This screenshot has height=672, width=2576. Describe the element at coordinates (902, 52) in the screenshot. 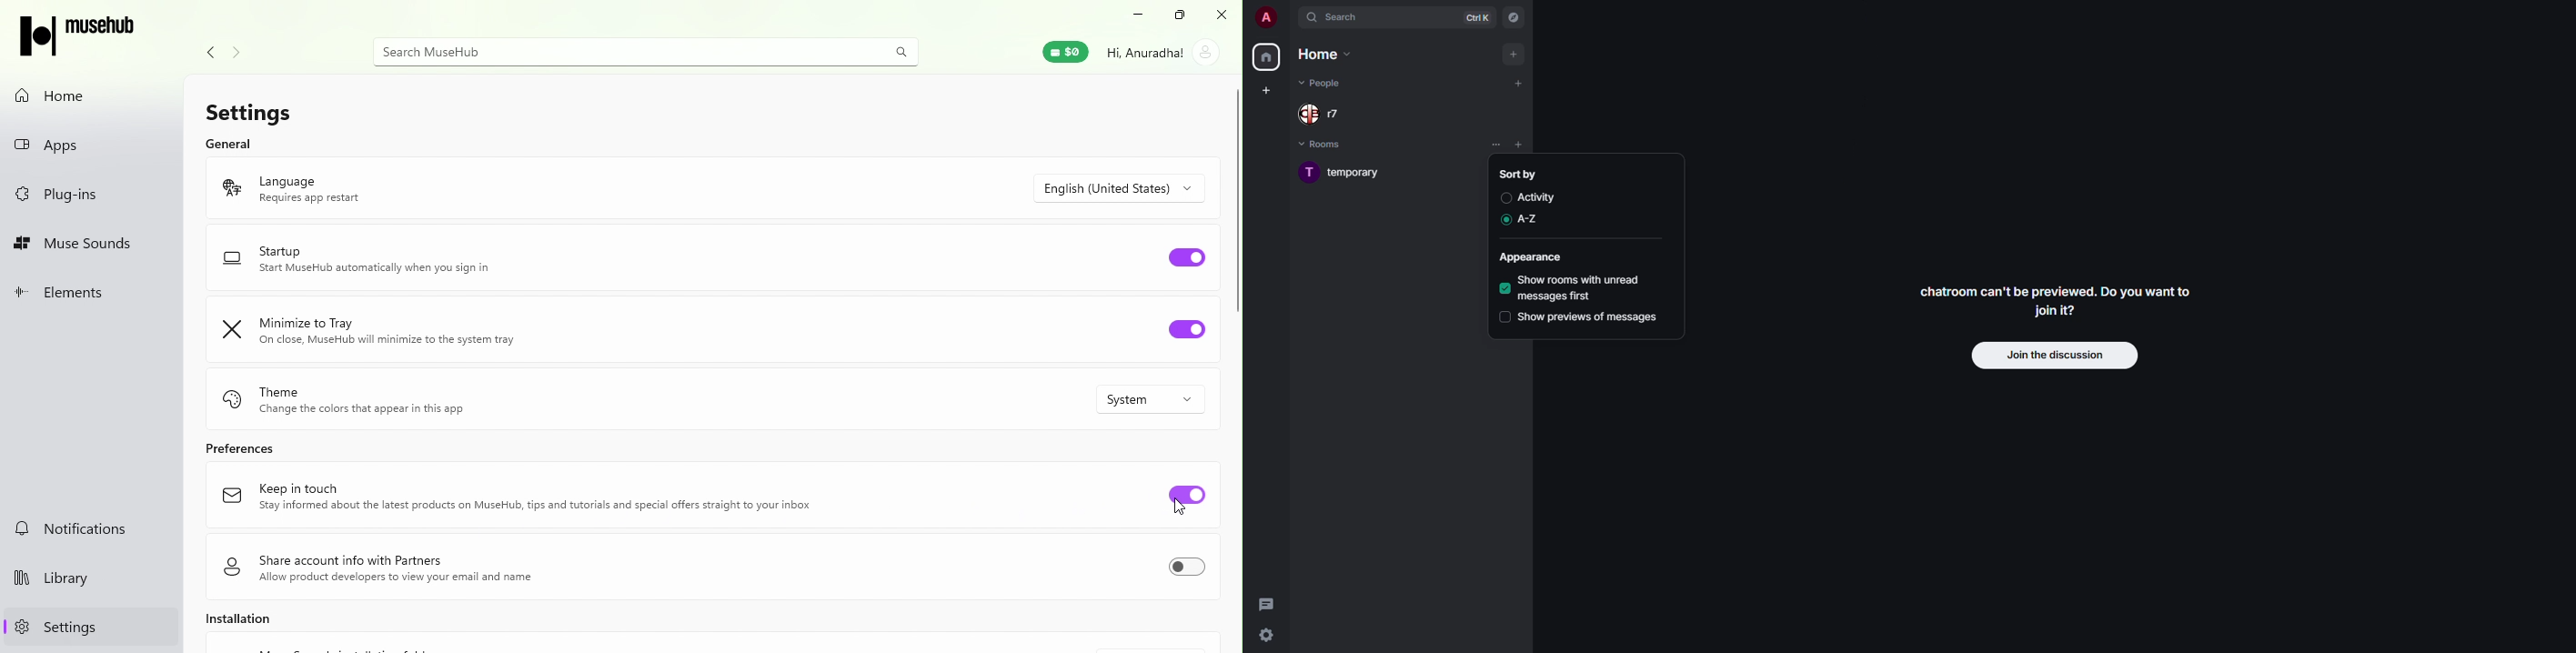

I see `search` at that location.